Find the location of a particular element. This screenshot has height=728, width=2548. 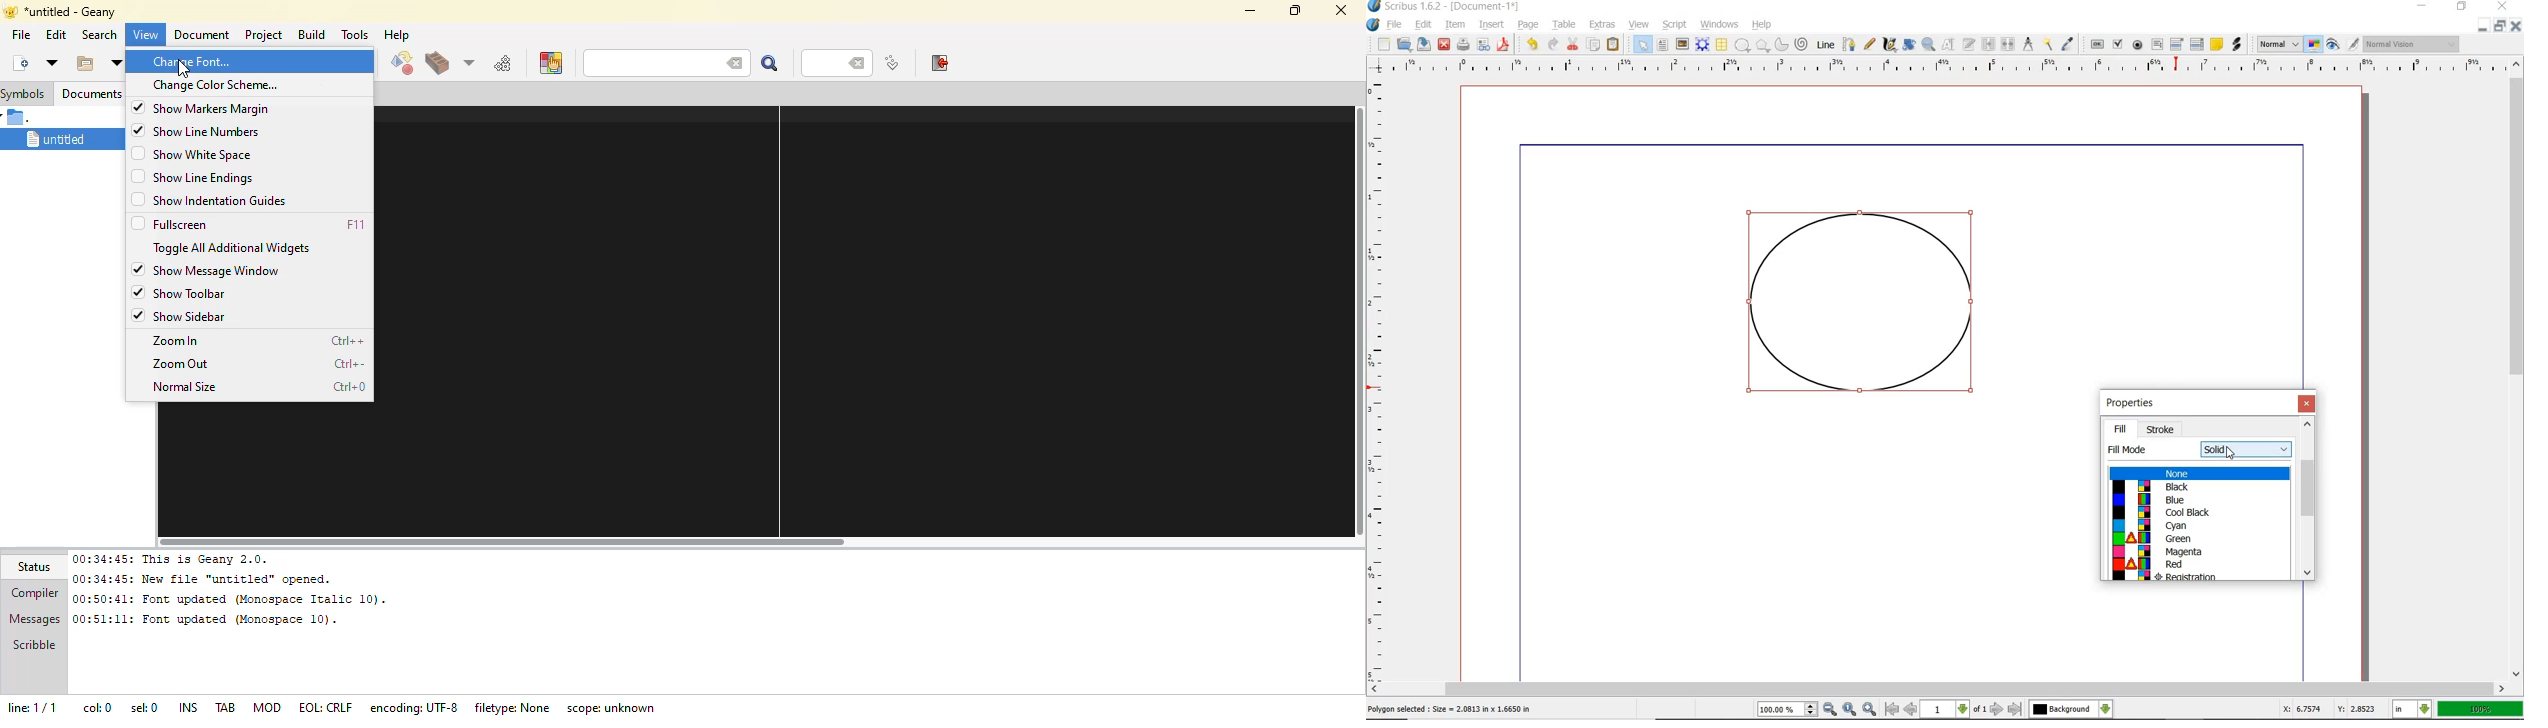

filetype: none is located at coordinates (513, 705).